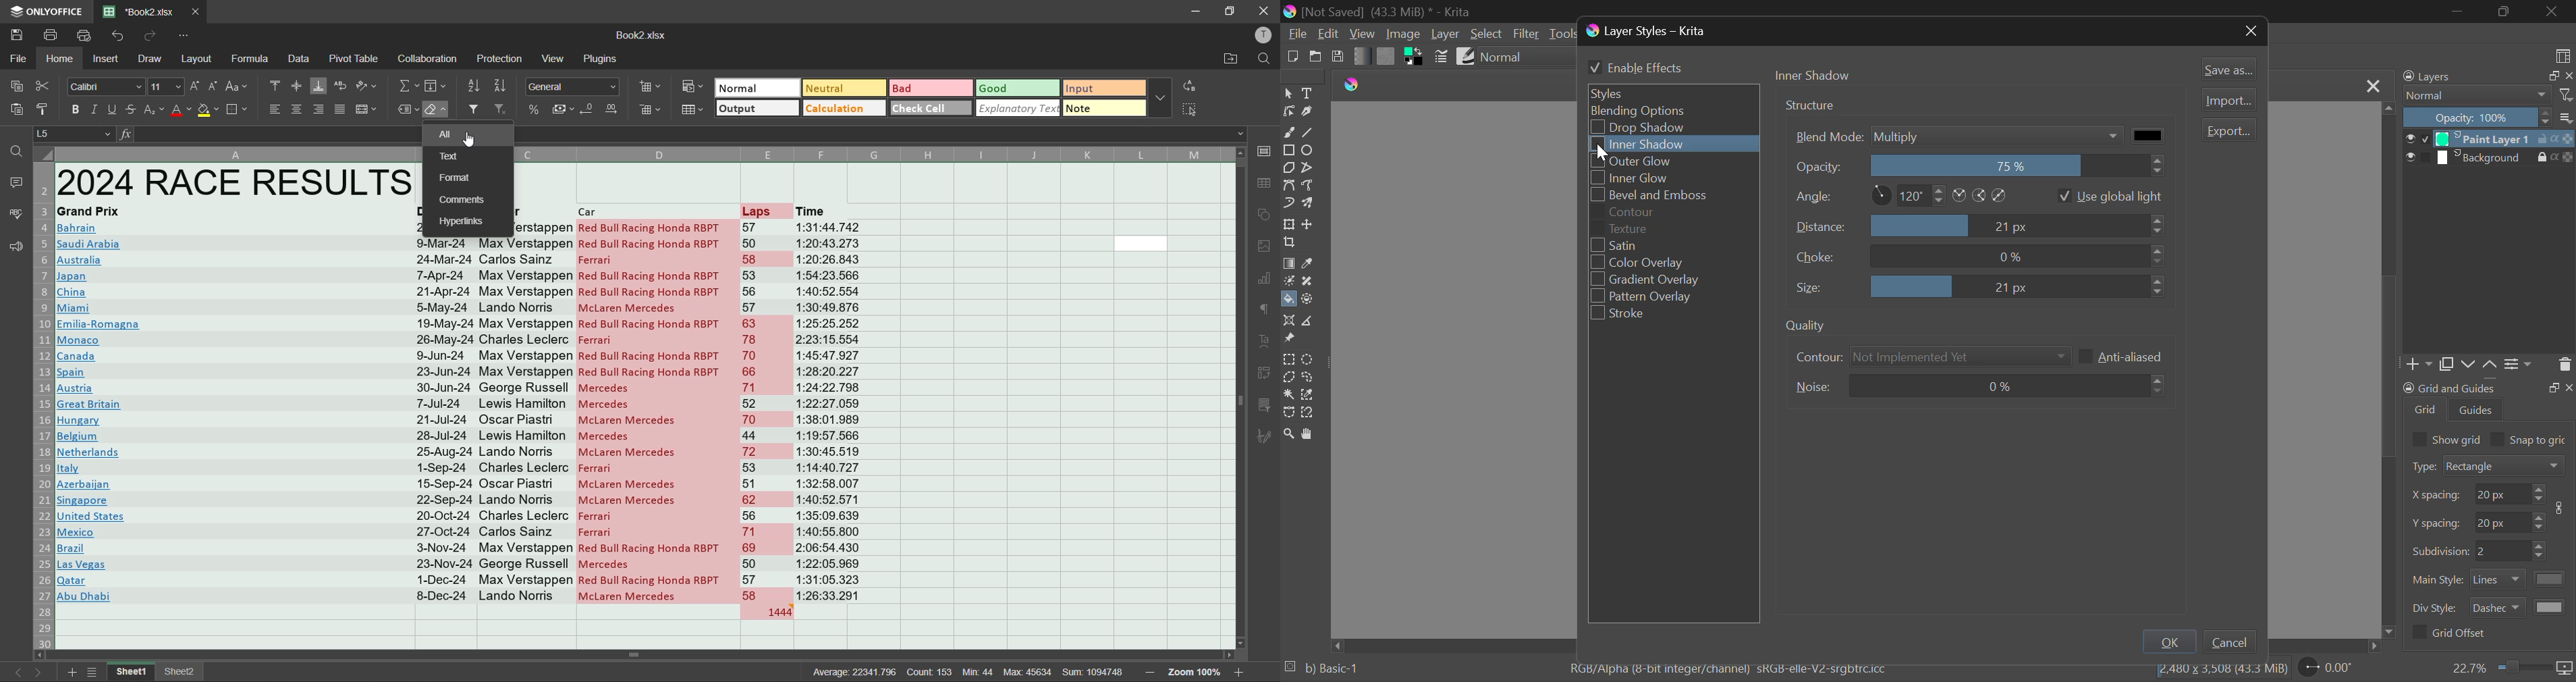 The height and width of the screenshot is (700, 2576). Describe the element at coordinates (199, 59) in the screenshot. I see `layout` at that location.